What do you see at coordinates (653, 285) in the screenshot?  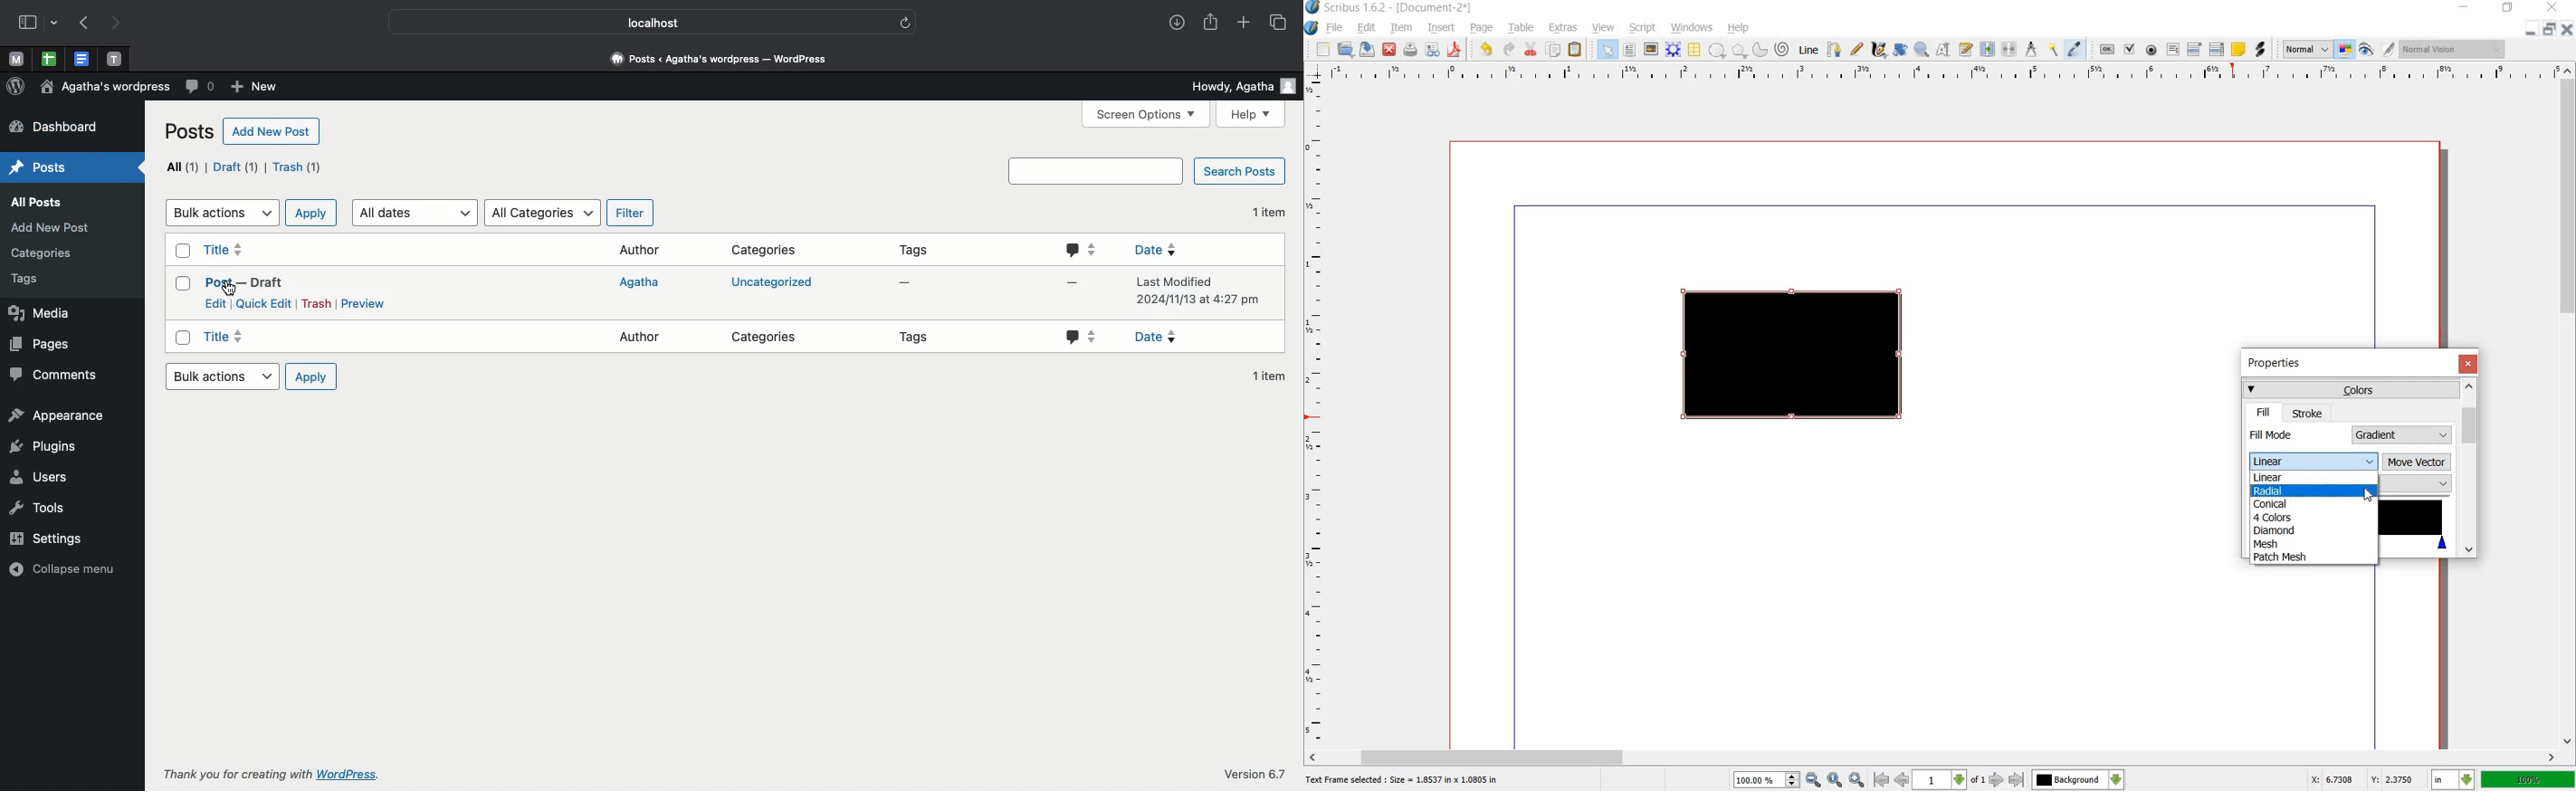 I see `Agatha` at bounding box center [653, 285].